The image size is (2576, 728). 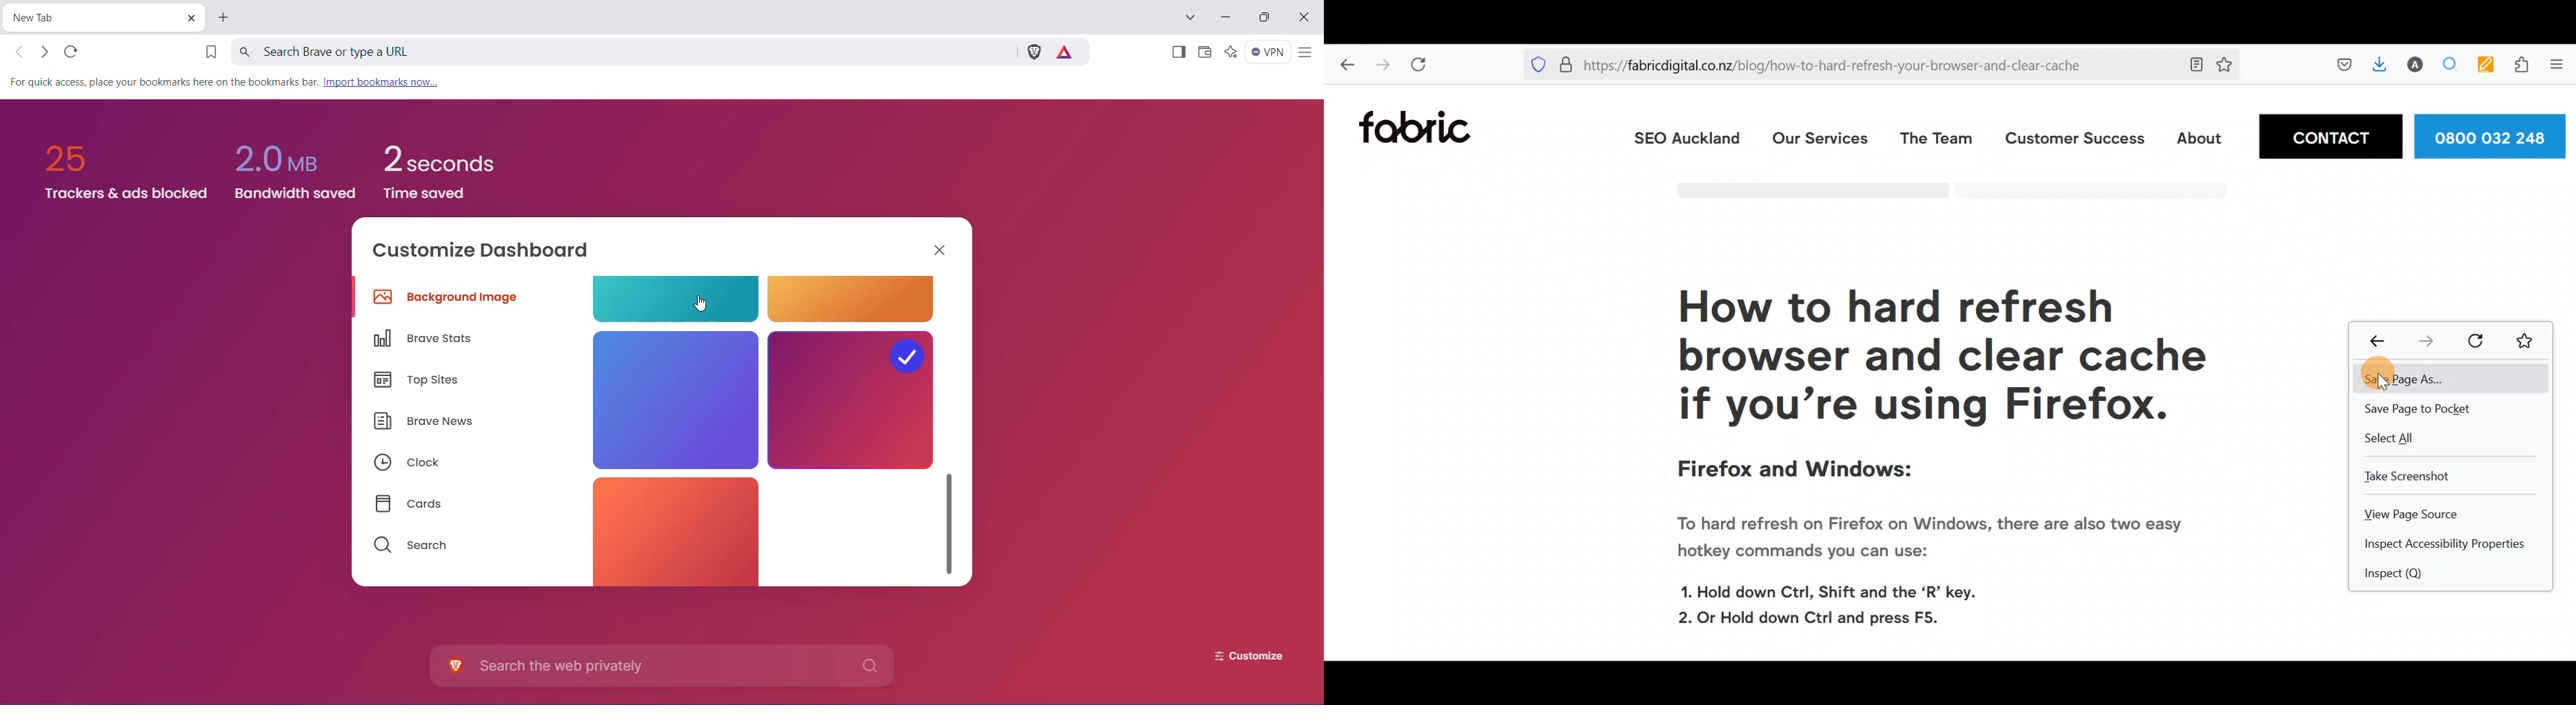 What do you see at coordinates (2412, 476) in the screenshot?
I see `Take screenshot` at bounding box center [2412, 476].